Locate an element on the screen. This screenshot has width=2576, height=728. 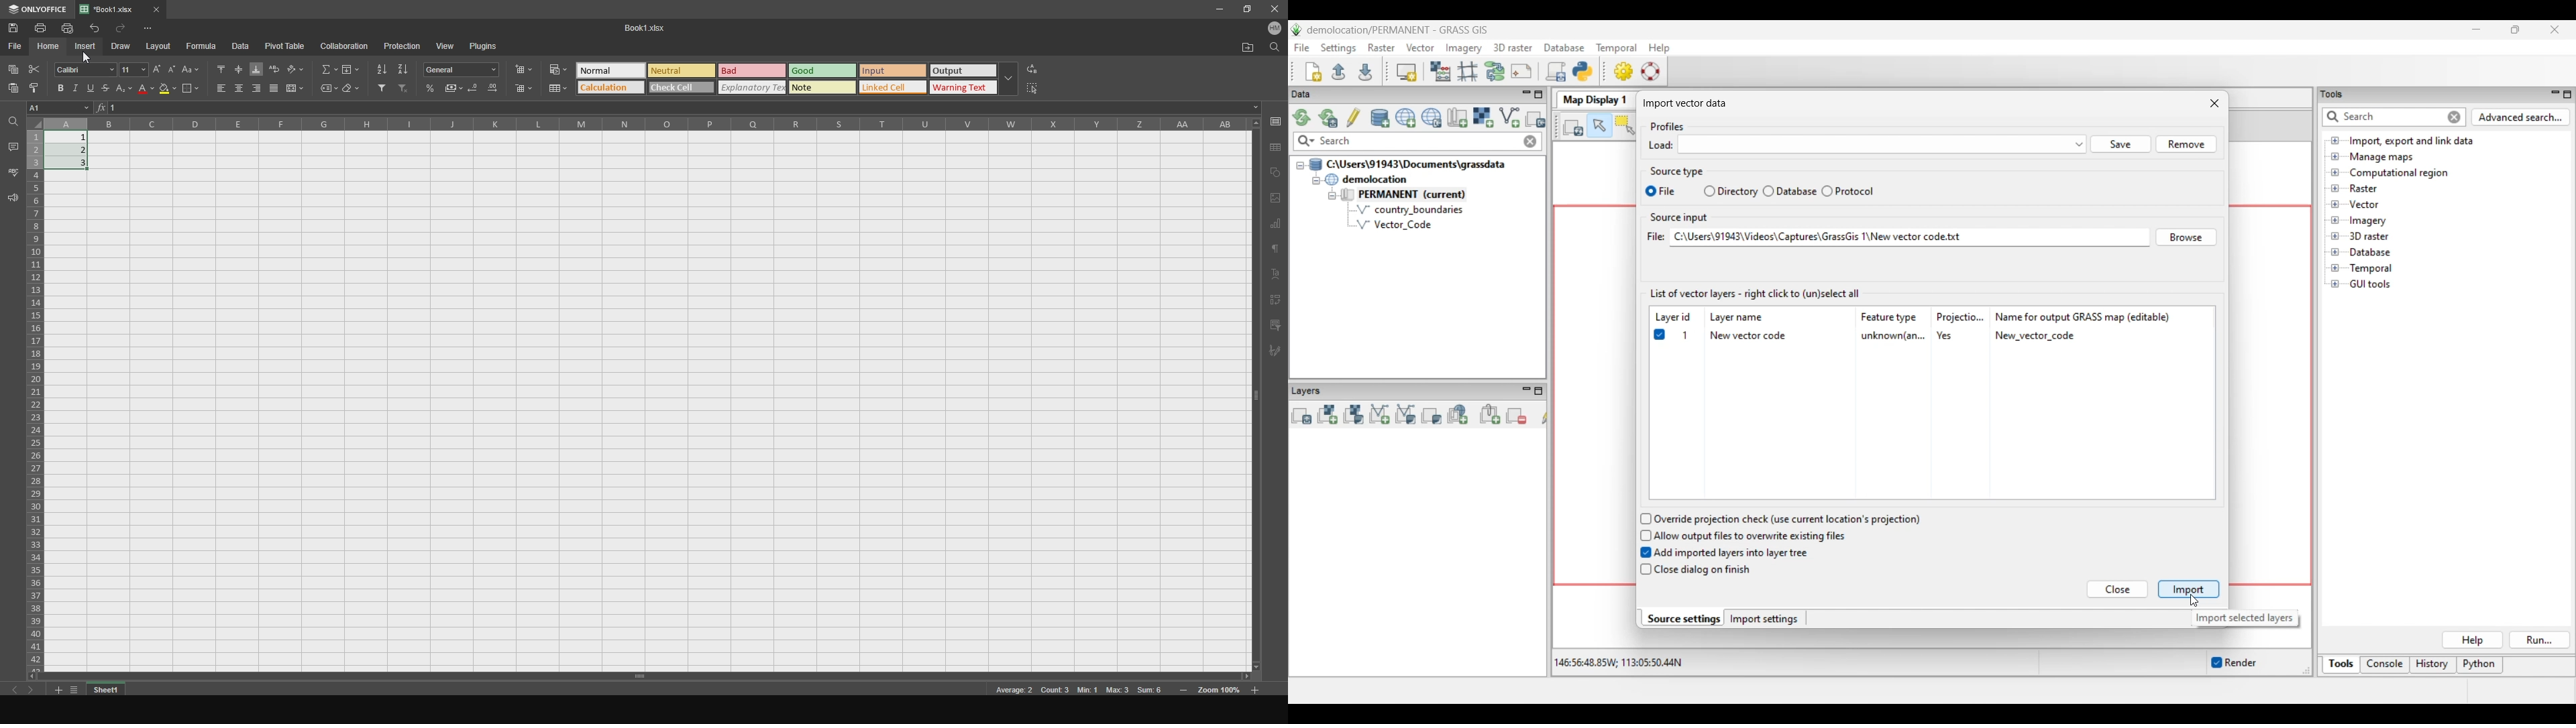
feedback and support is located at coordinates (11, 200).